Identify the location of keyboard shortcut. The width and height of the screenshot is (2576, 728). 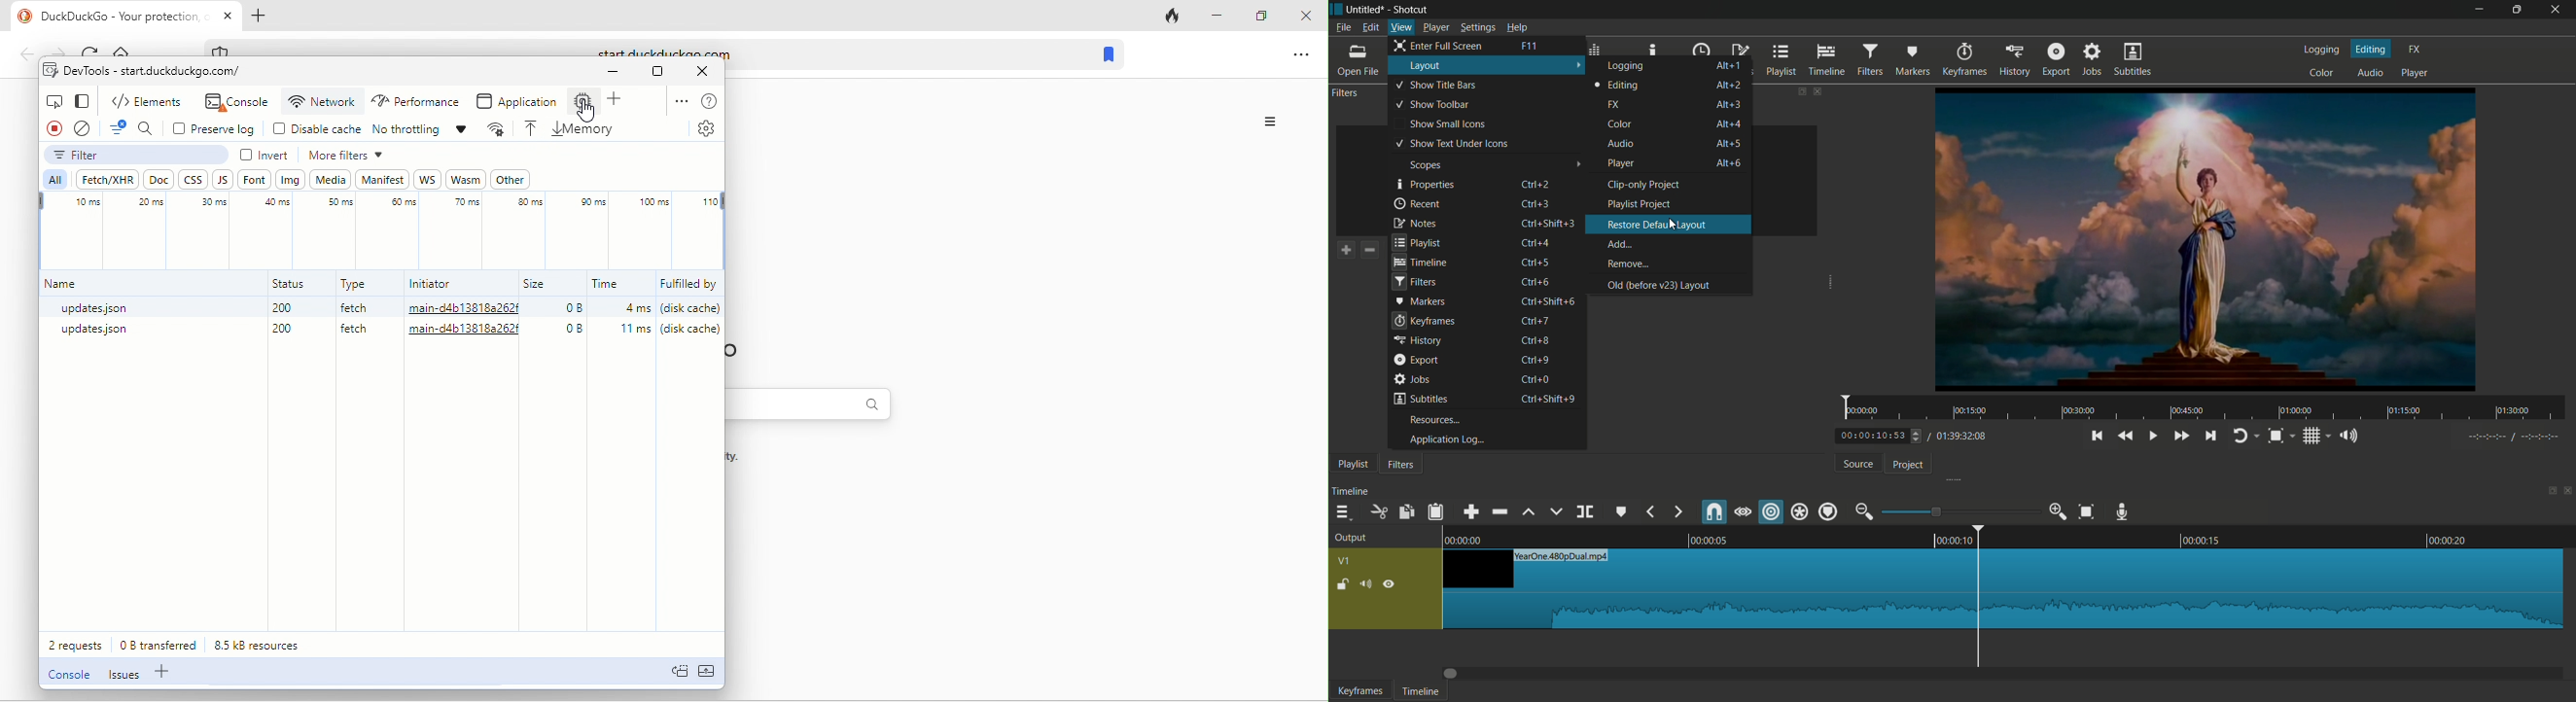
(1729, 104).